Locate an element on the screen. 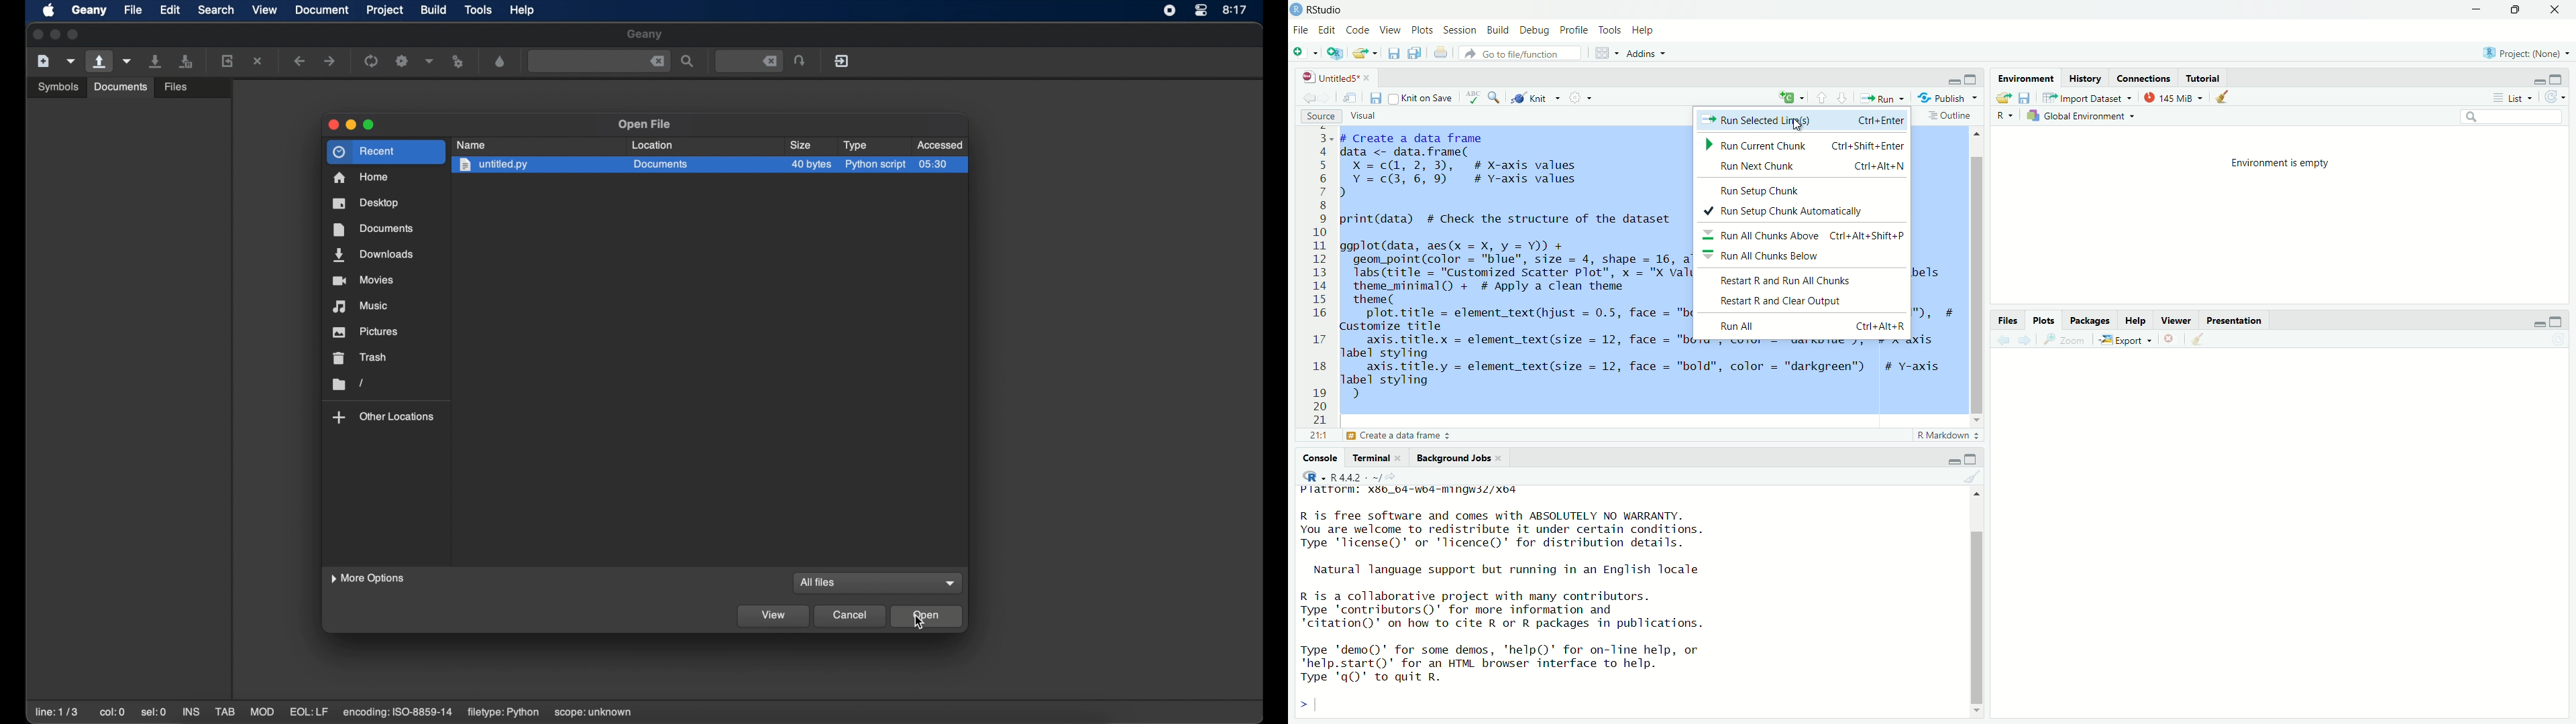  Presentation is located at coordinates (2231, 322).